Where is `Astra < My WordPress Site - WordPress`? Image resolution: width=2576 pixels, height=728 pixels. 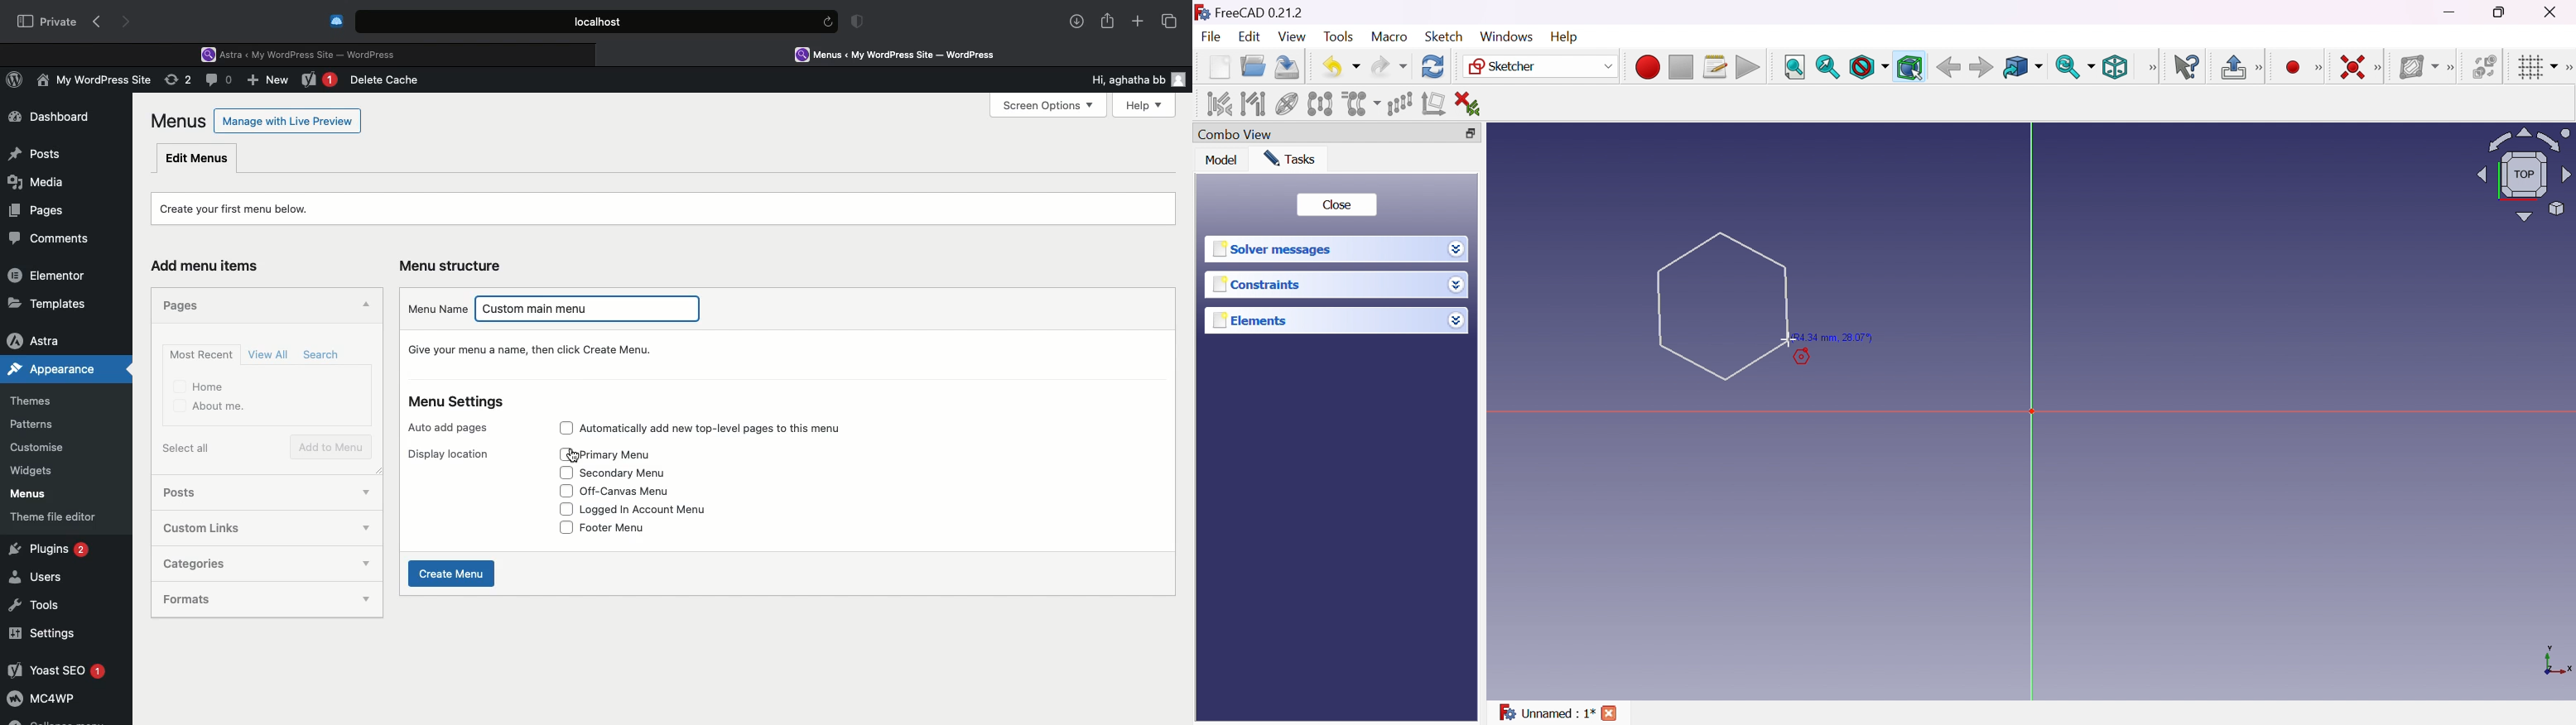
Astra < My WordPress Site - WordPress is located at coordinates (304, 53).